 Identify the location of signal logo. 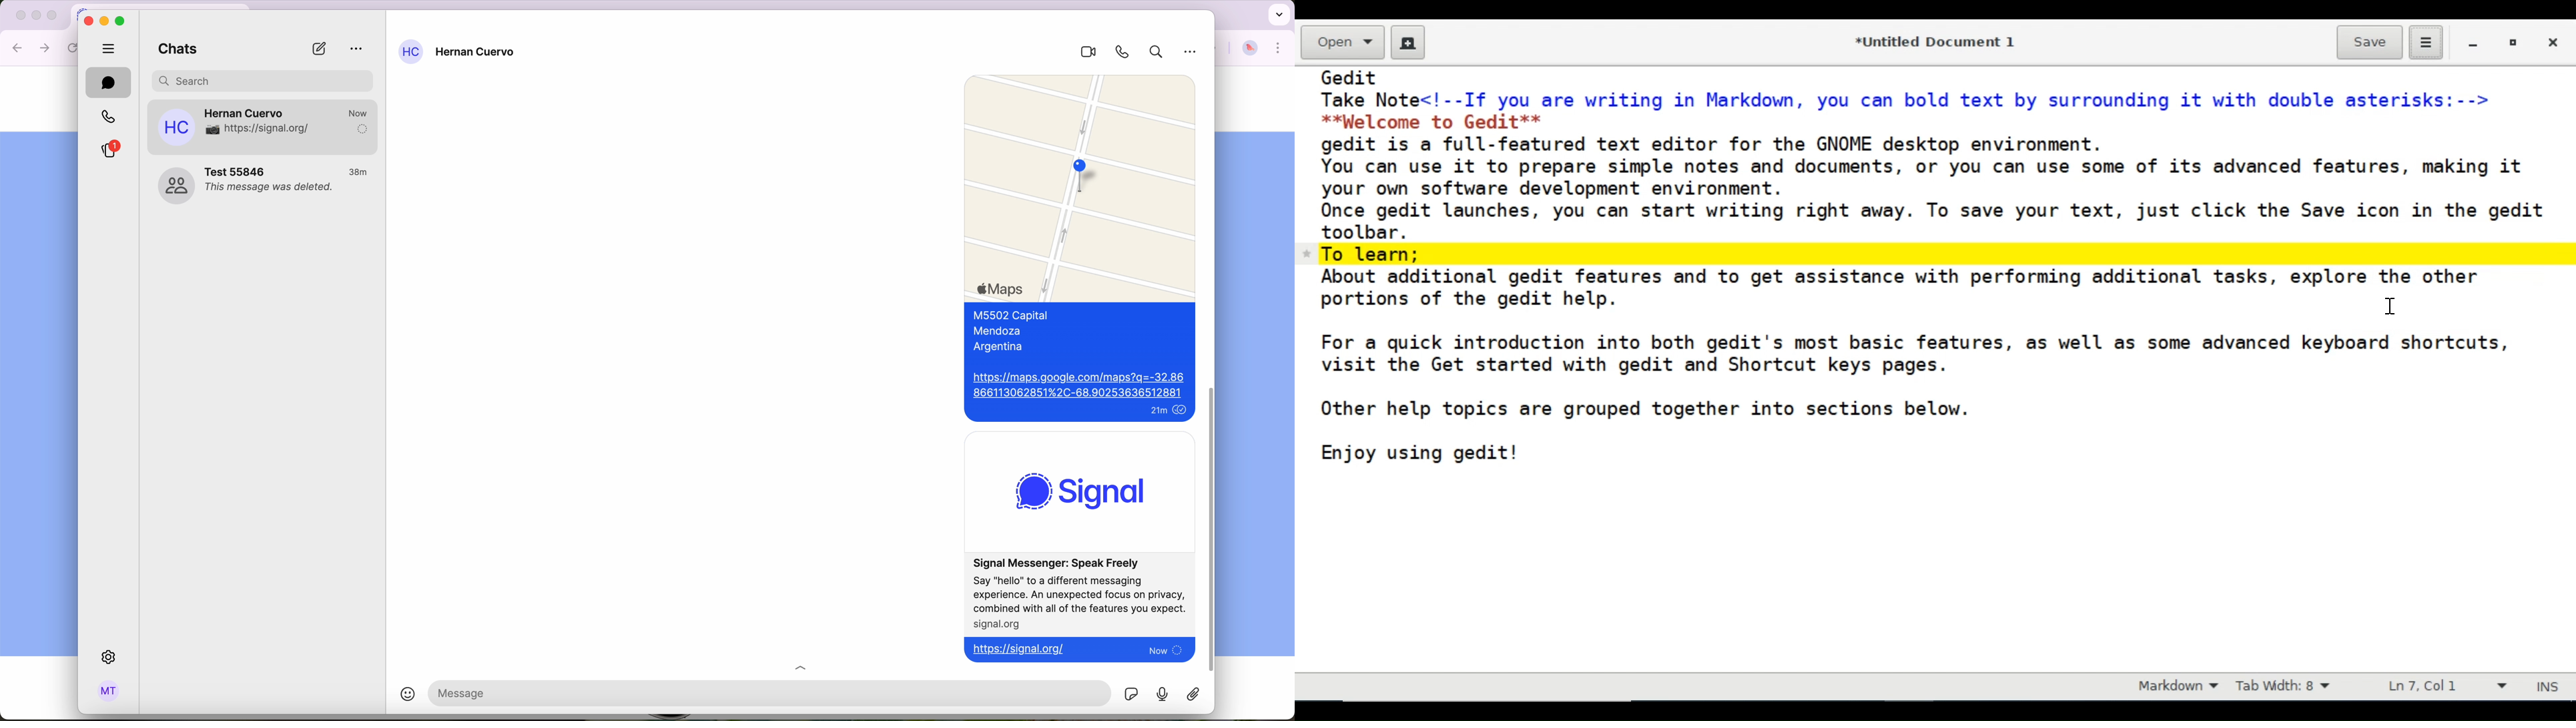
(1088, 489).